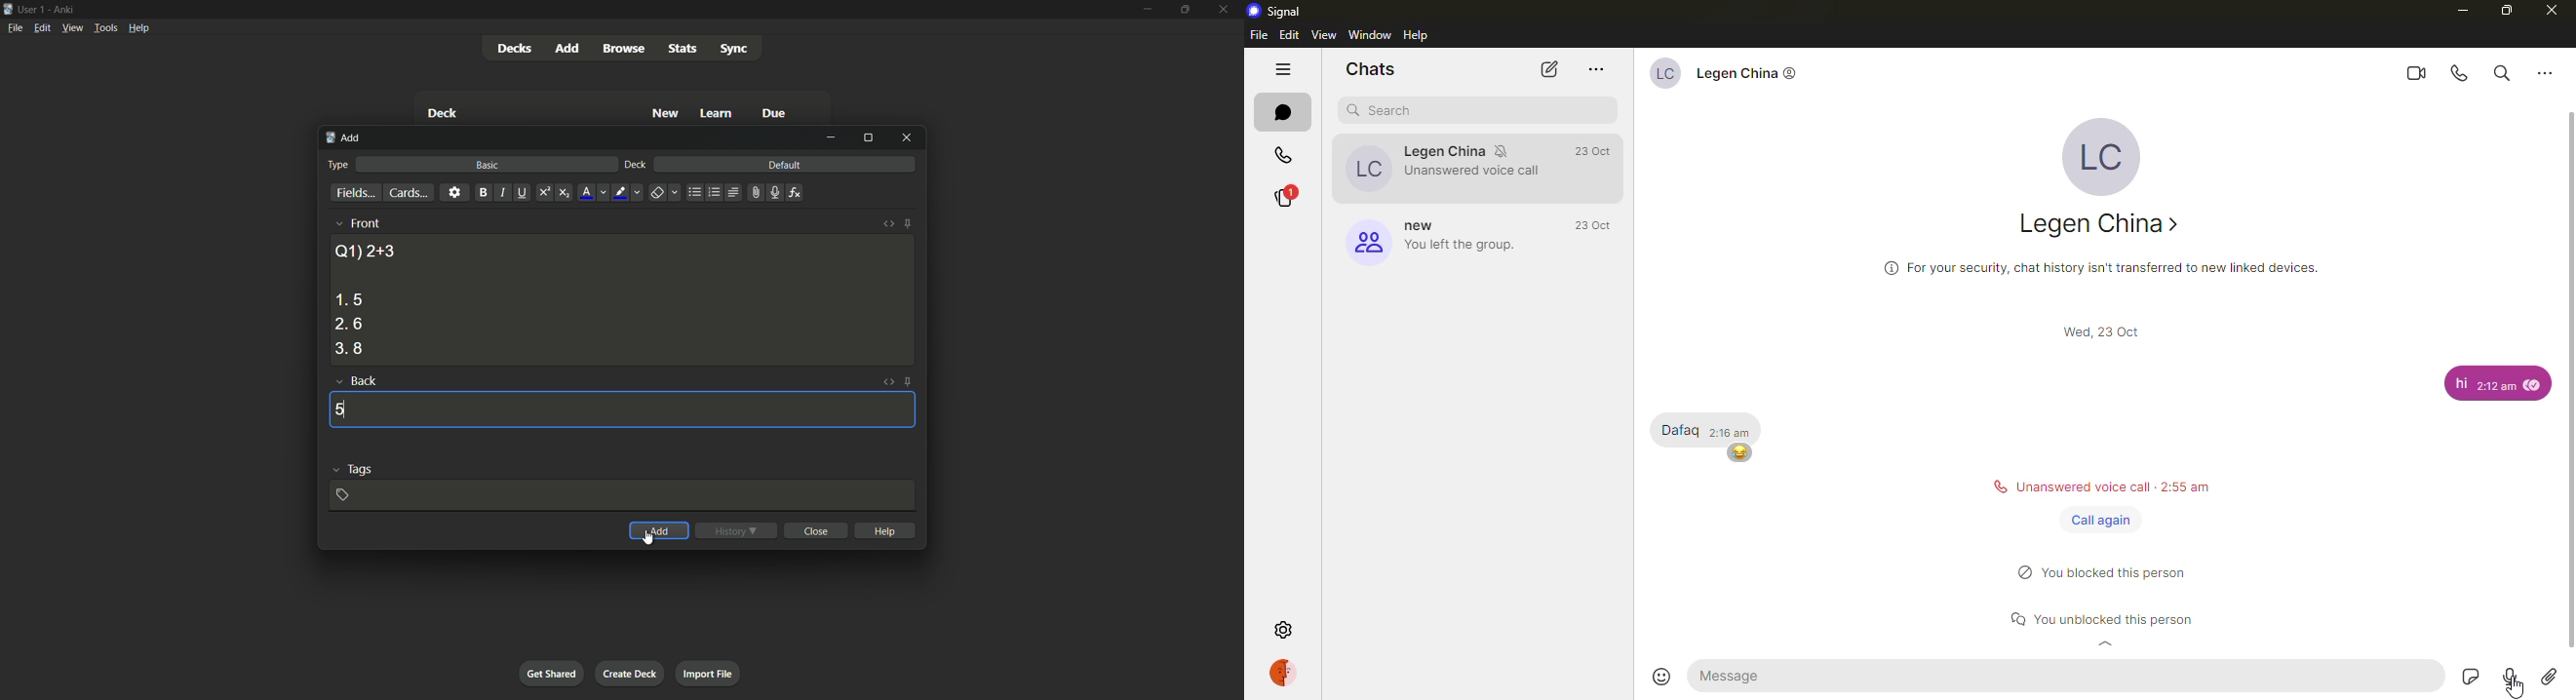  Describe the element at coordinates (694, 193) in the screenshot. I see `unordered list` at that location.